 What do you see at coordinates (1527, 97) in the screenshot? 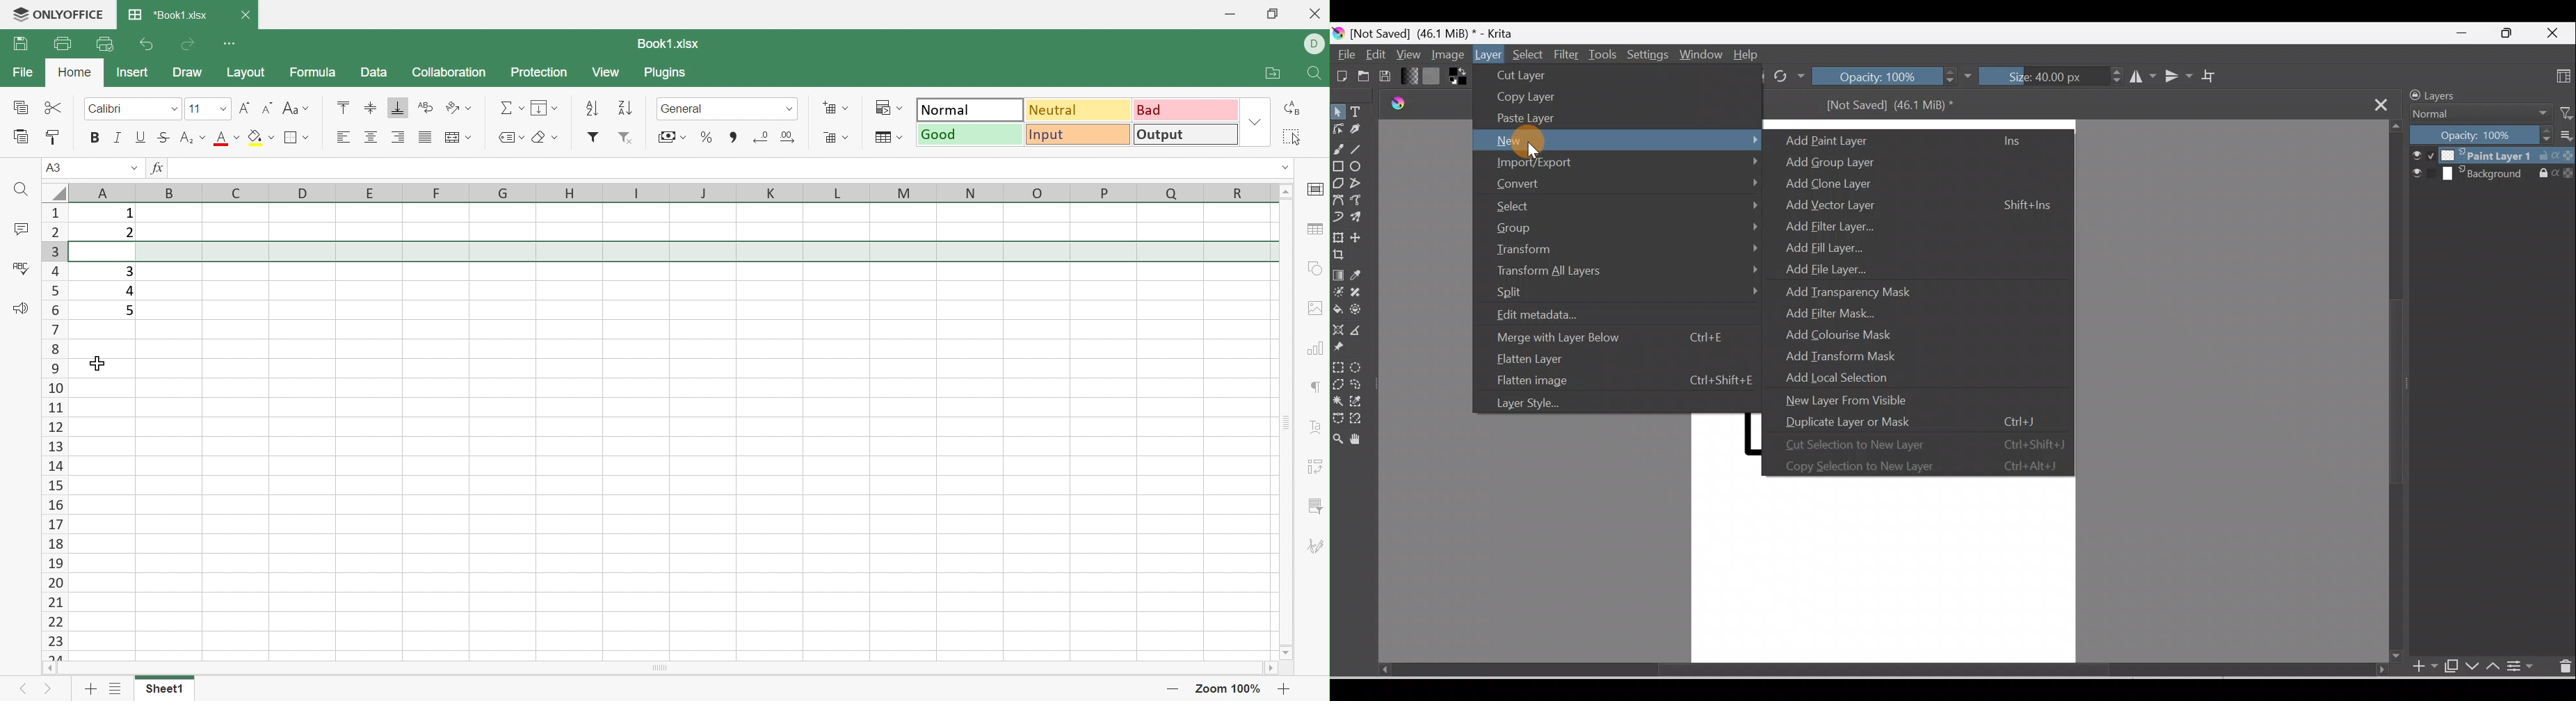
I see `Copy layer` at bounding box center [1527, 97].